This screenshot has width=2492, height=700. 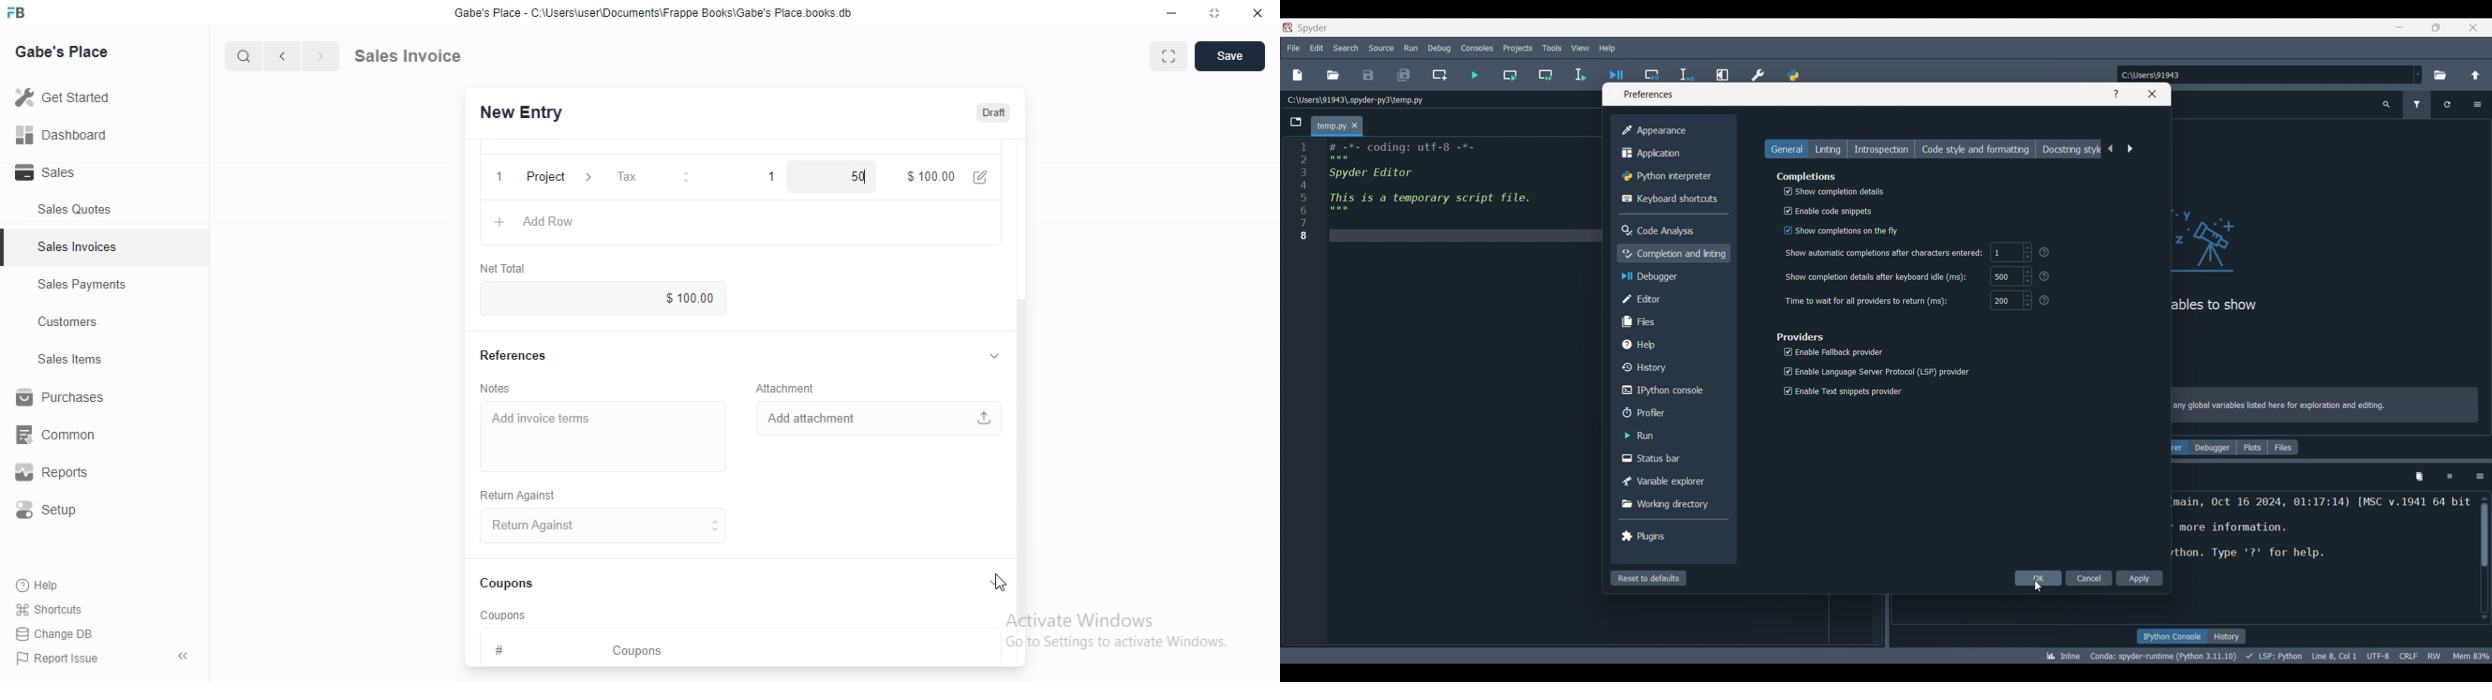 I want to click on Previous, so click(x=2111, y=148).